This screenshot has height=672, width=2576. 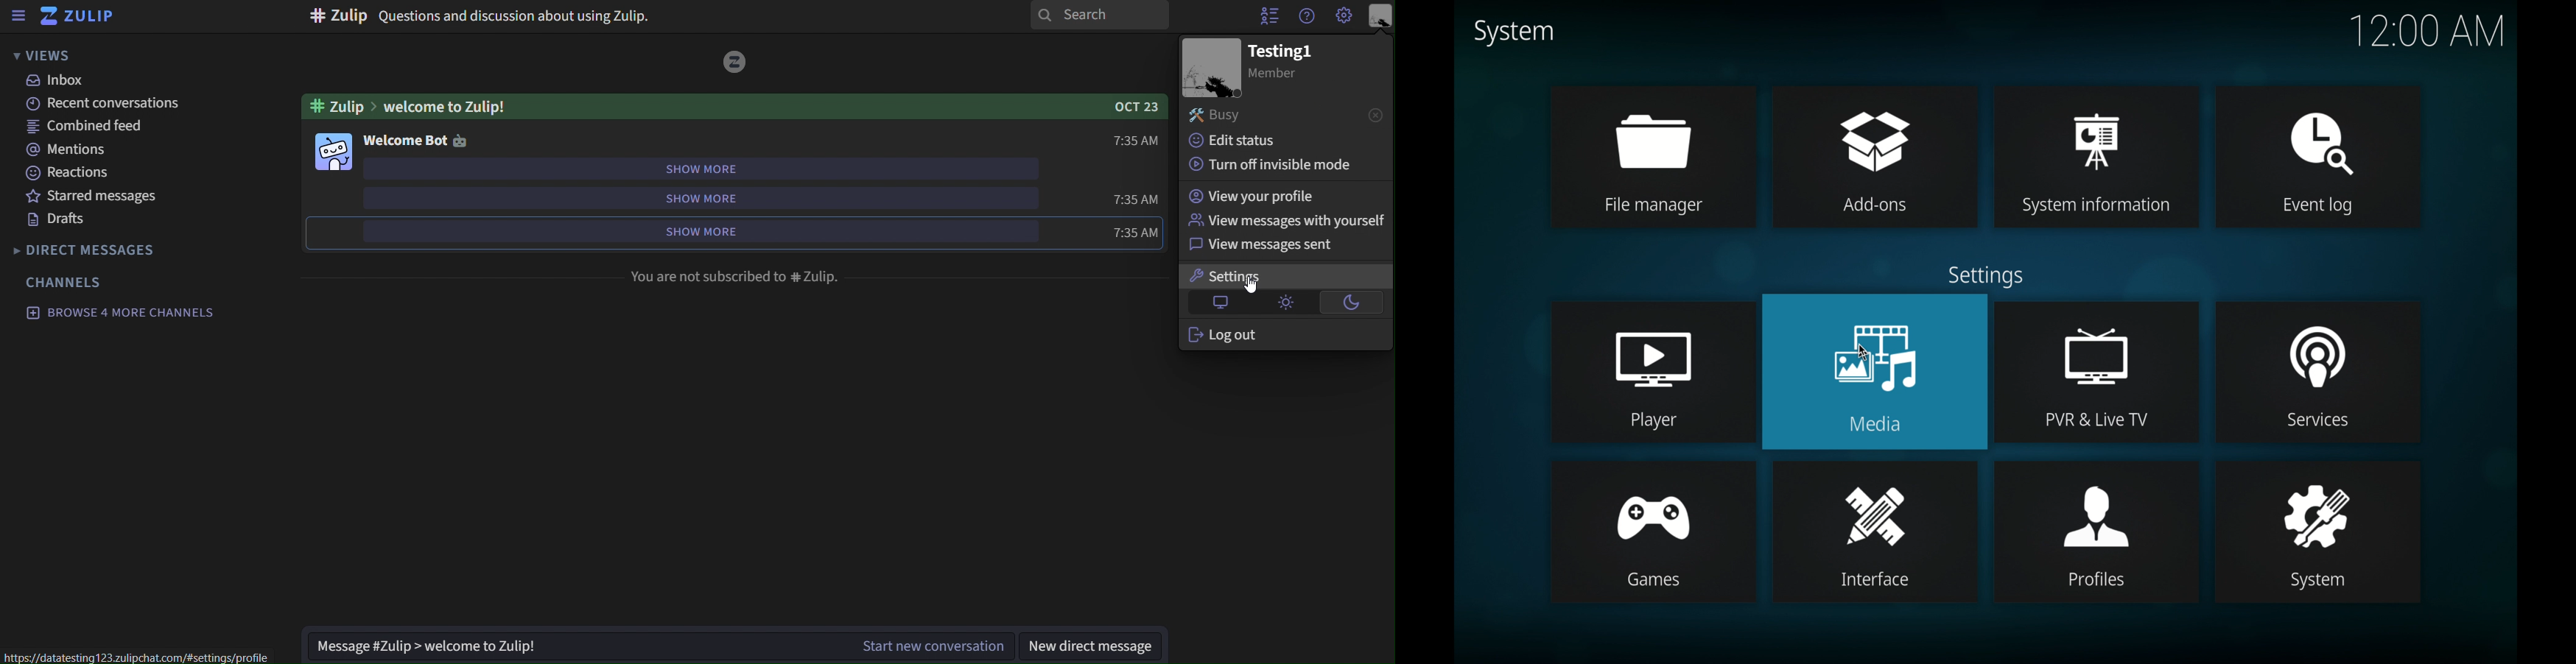 What do you see at coordinates (1875, 372) in the screenshot?
I see `media` at bounding box center [1875, 372].